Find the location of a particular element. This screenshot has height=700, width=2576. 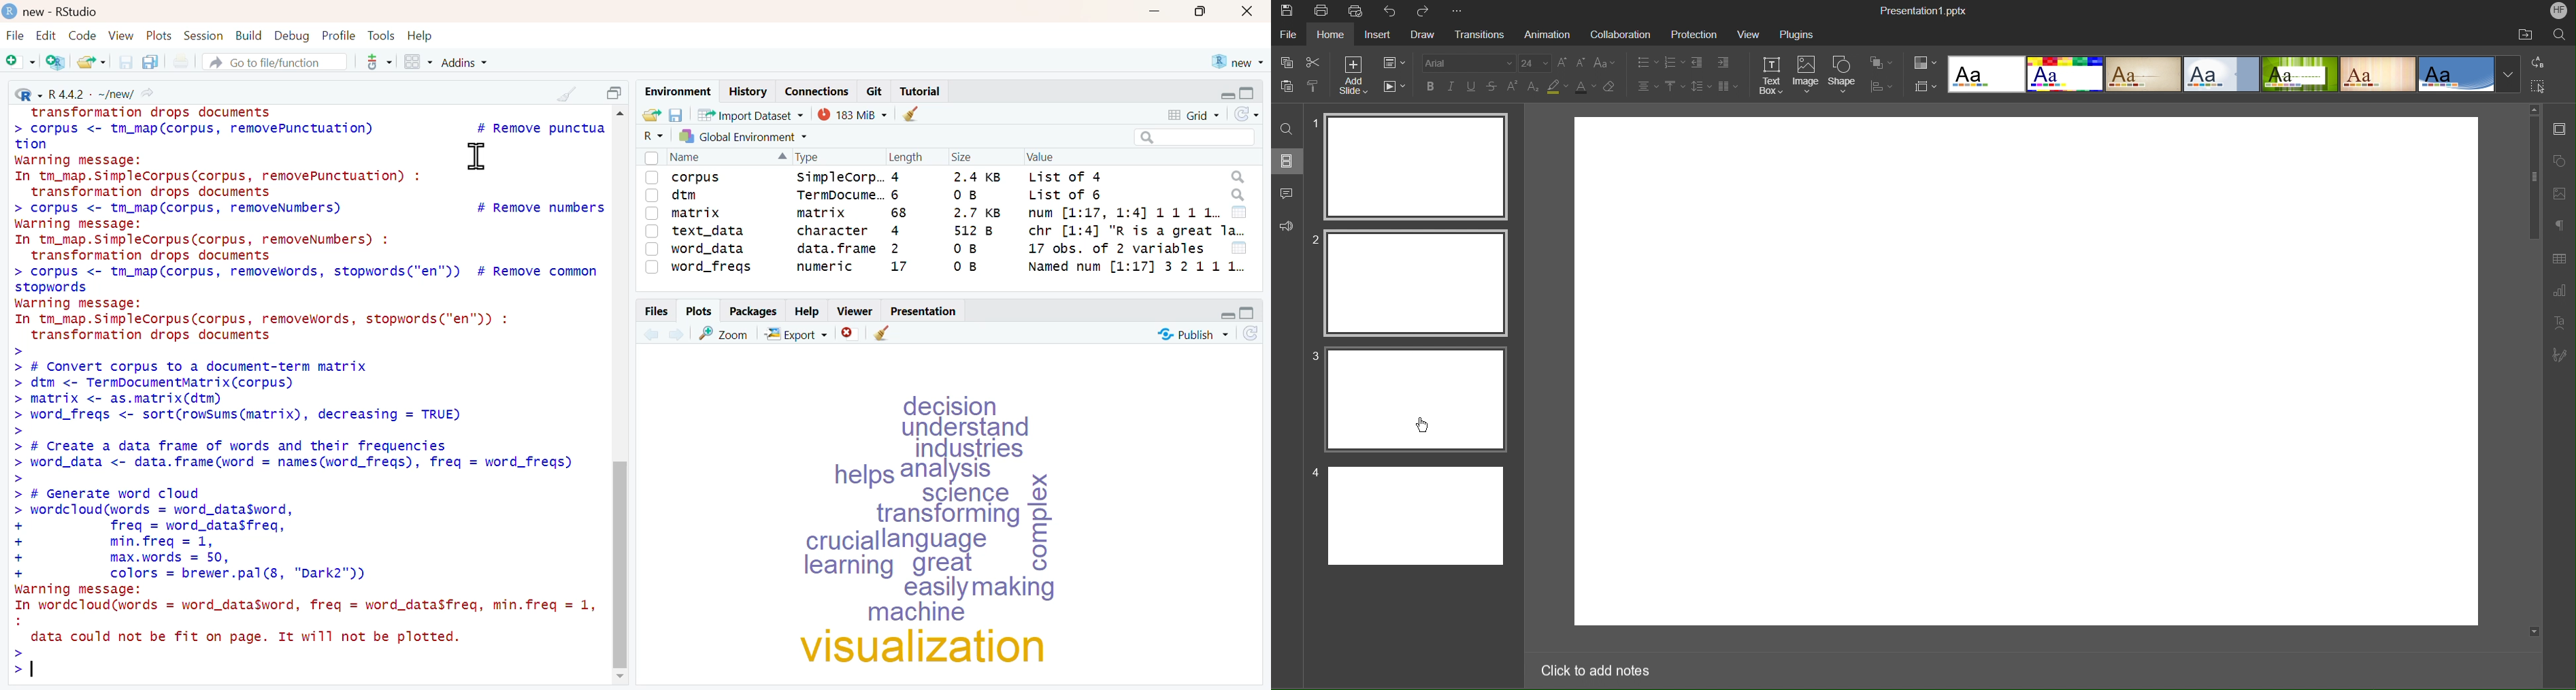

Forward is located at coordinates (678, 334).